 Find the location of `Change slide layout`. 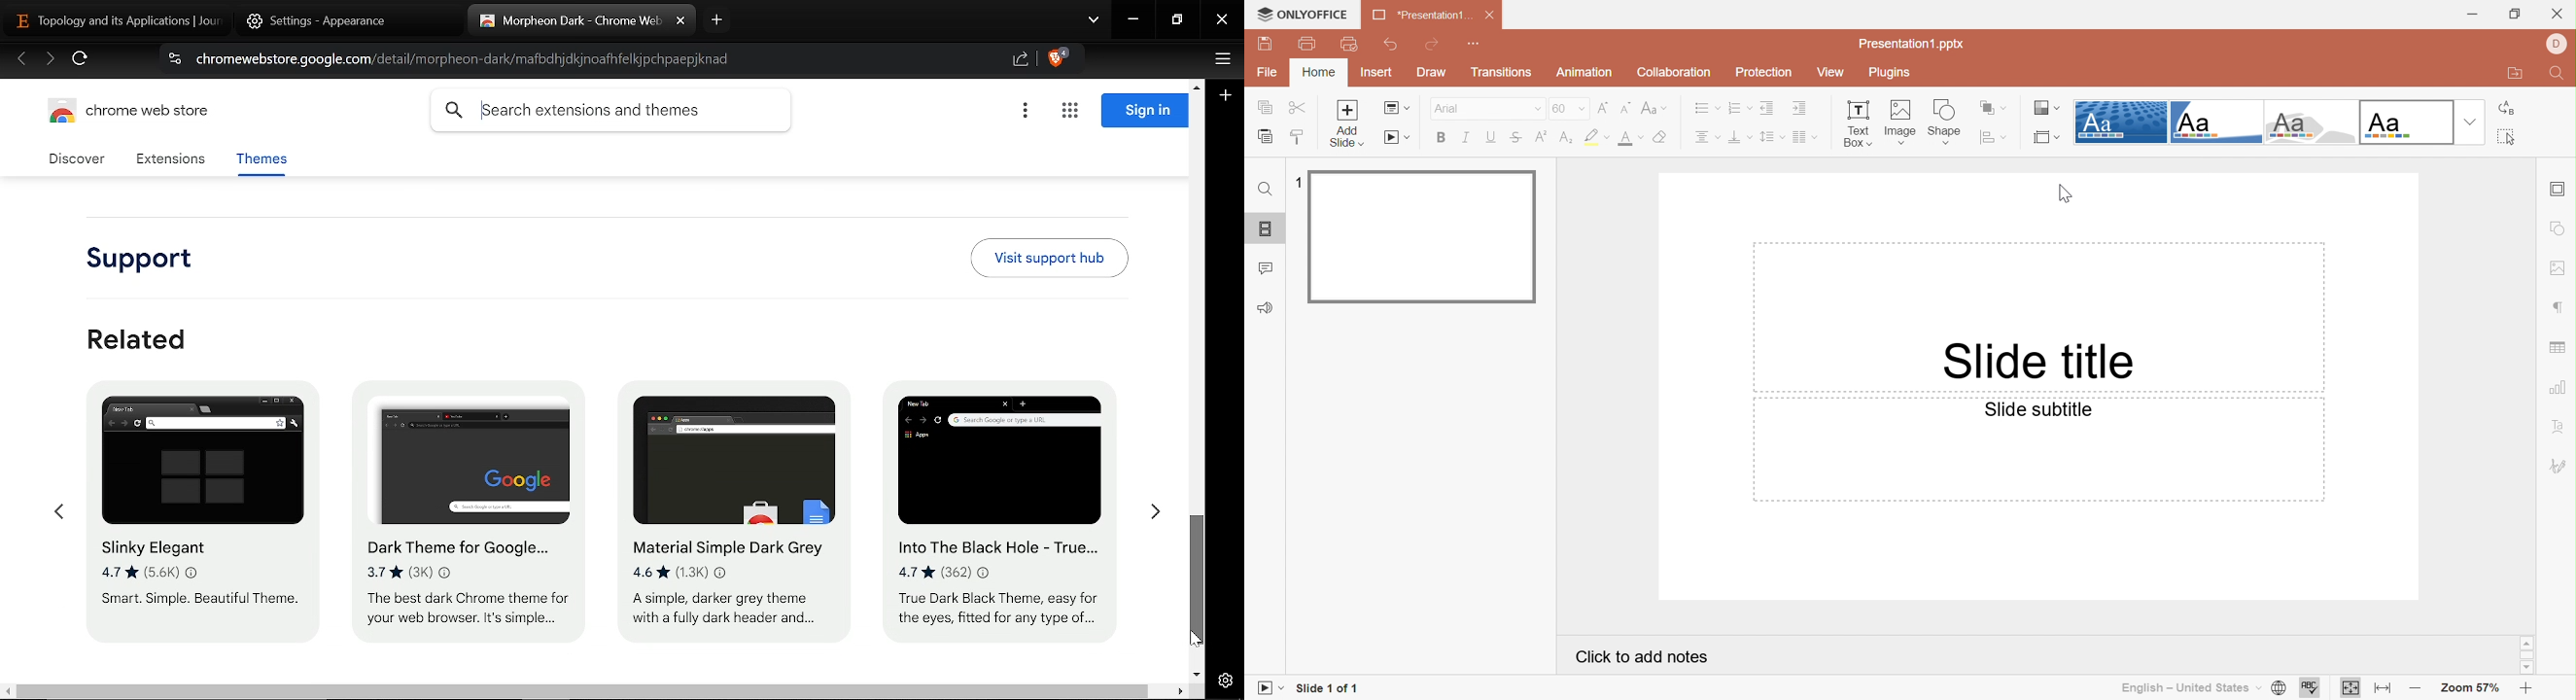

Change slide layout is located at coordinates (1397, 107).